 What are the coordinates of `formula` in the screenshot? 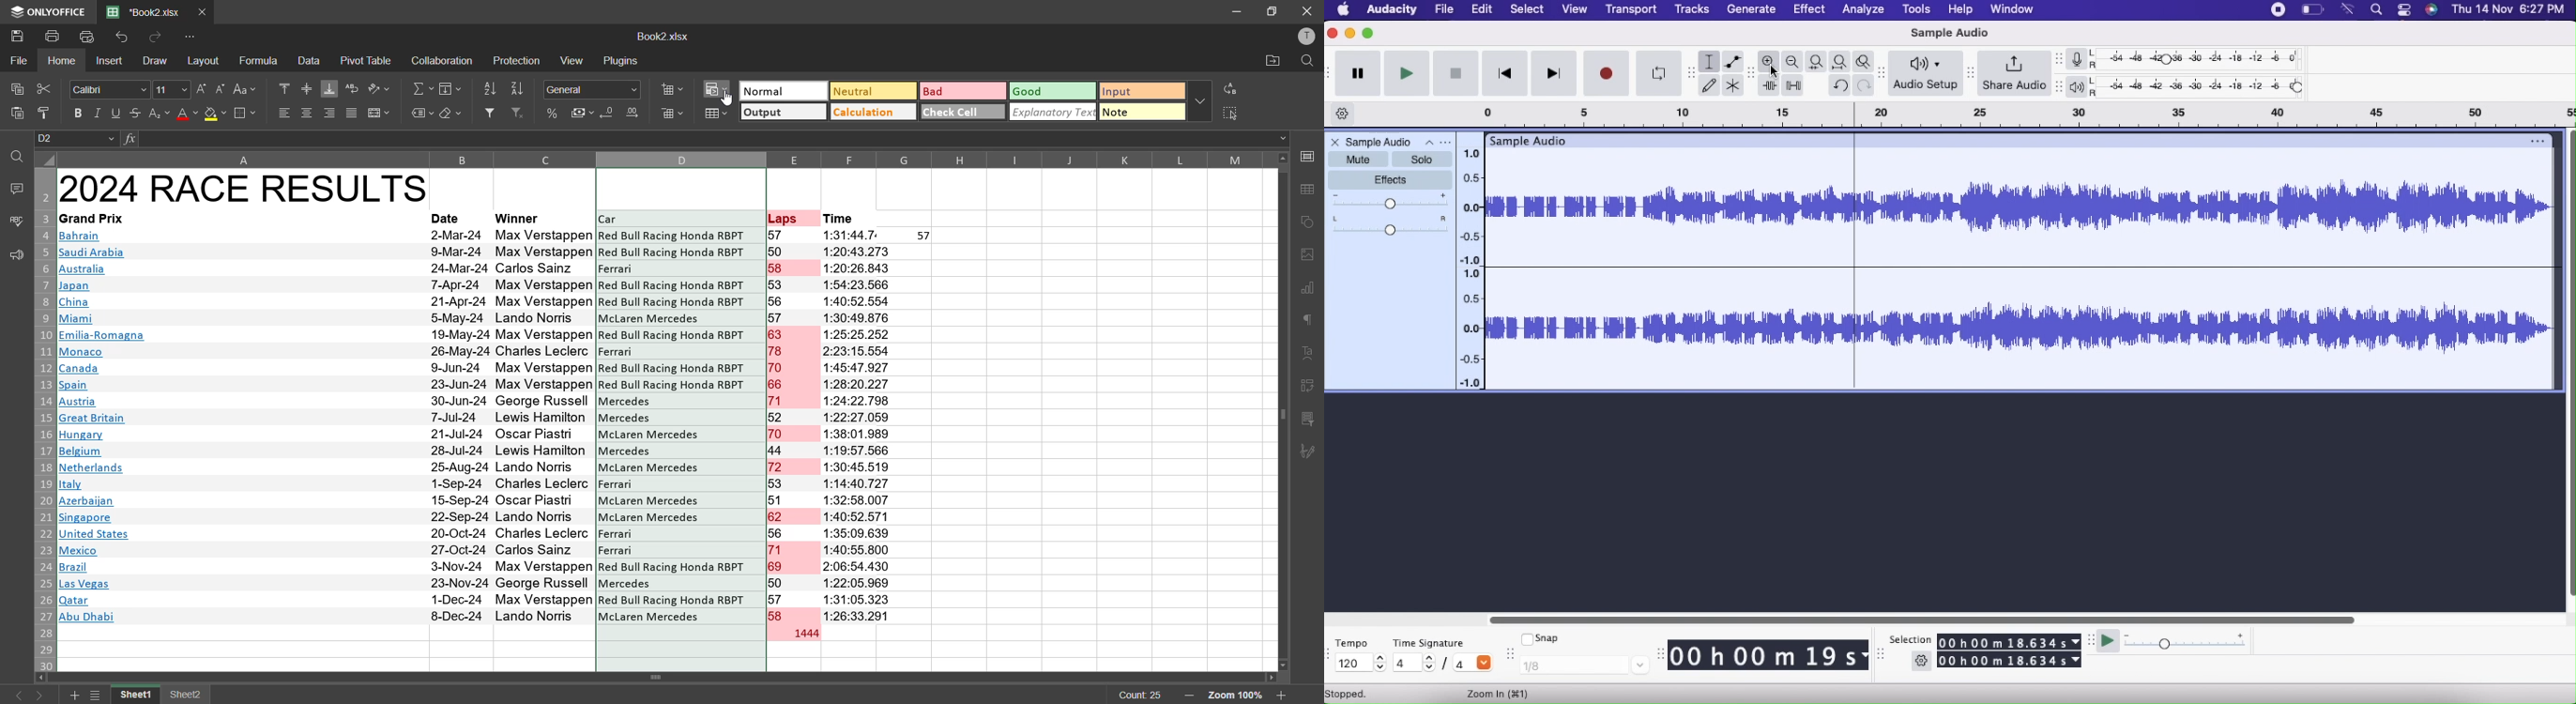 It's located at (262, 61).